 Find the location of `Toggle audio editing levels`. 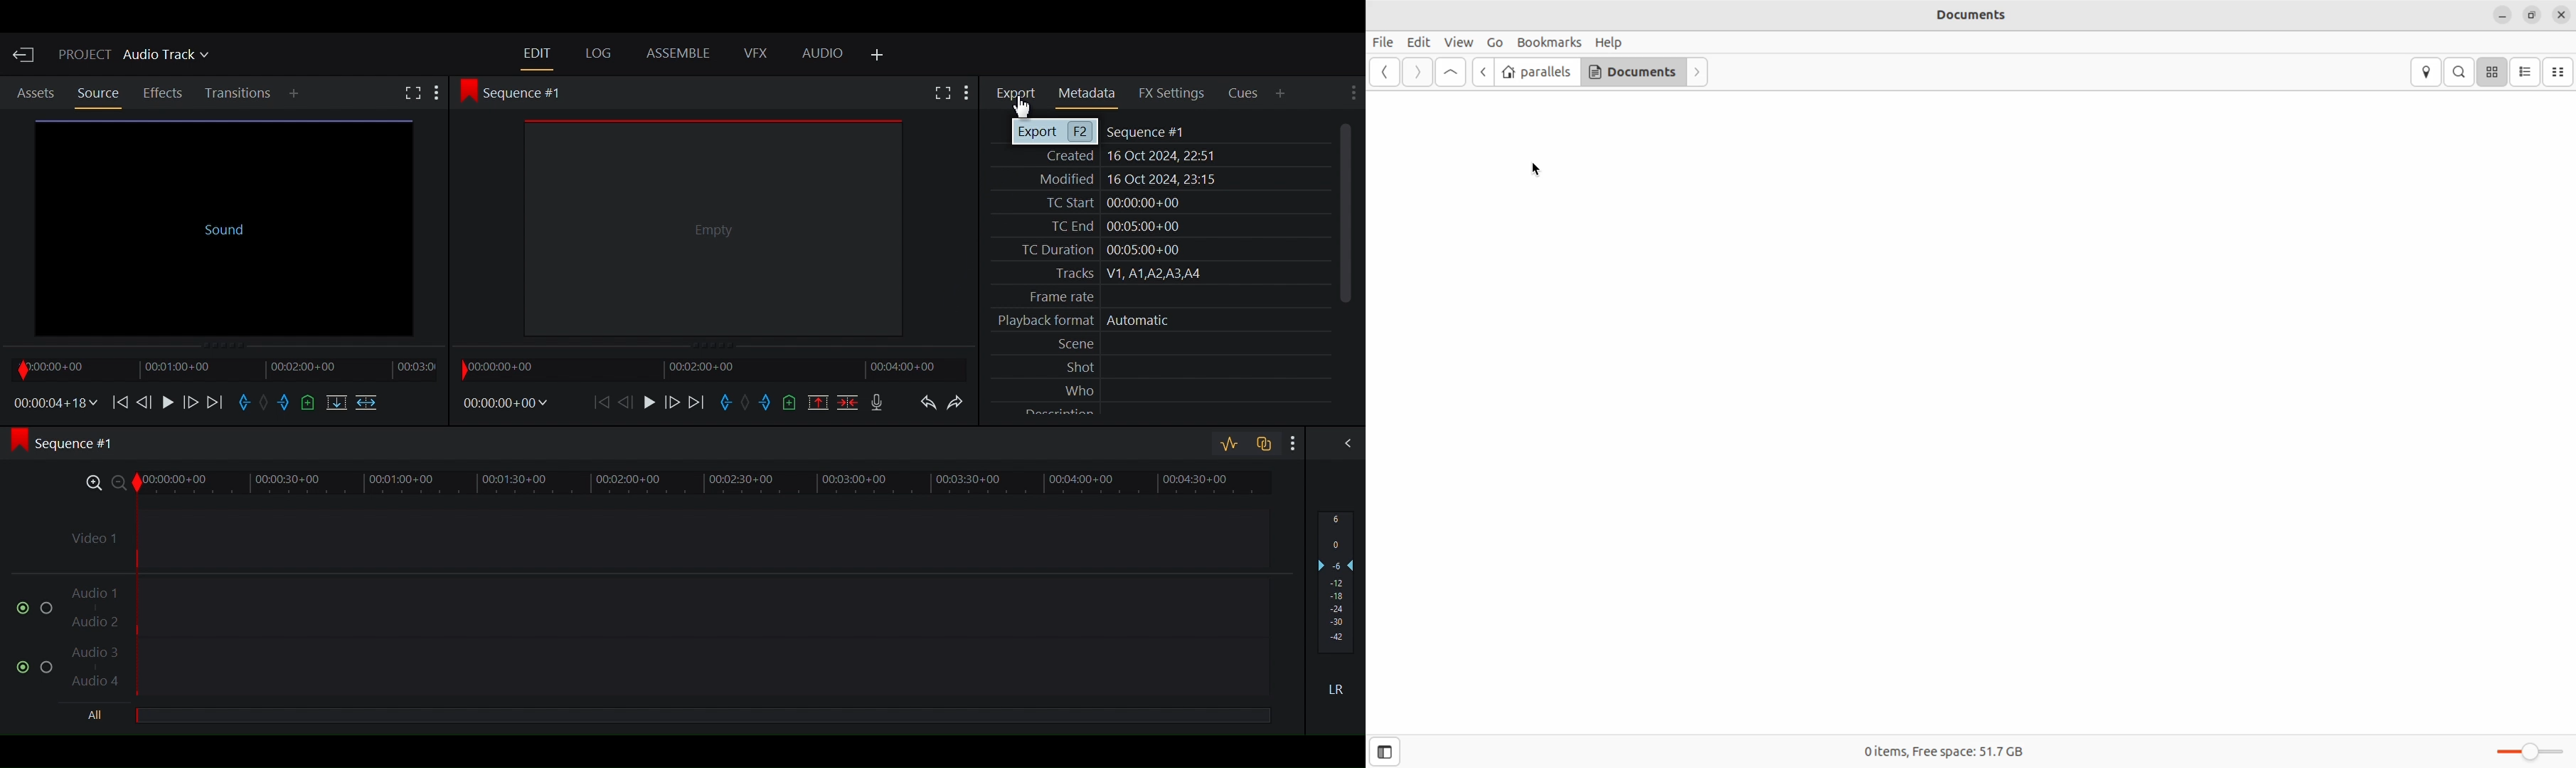

Toggle audio editing levels is located at coordinates (1228, 444).